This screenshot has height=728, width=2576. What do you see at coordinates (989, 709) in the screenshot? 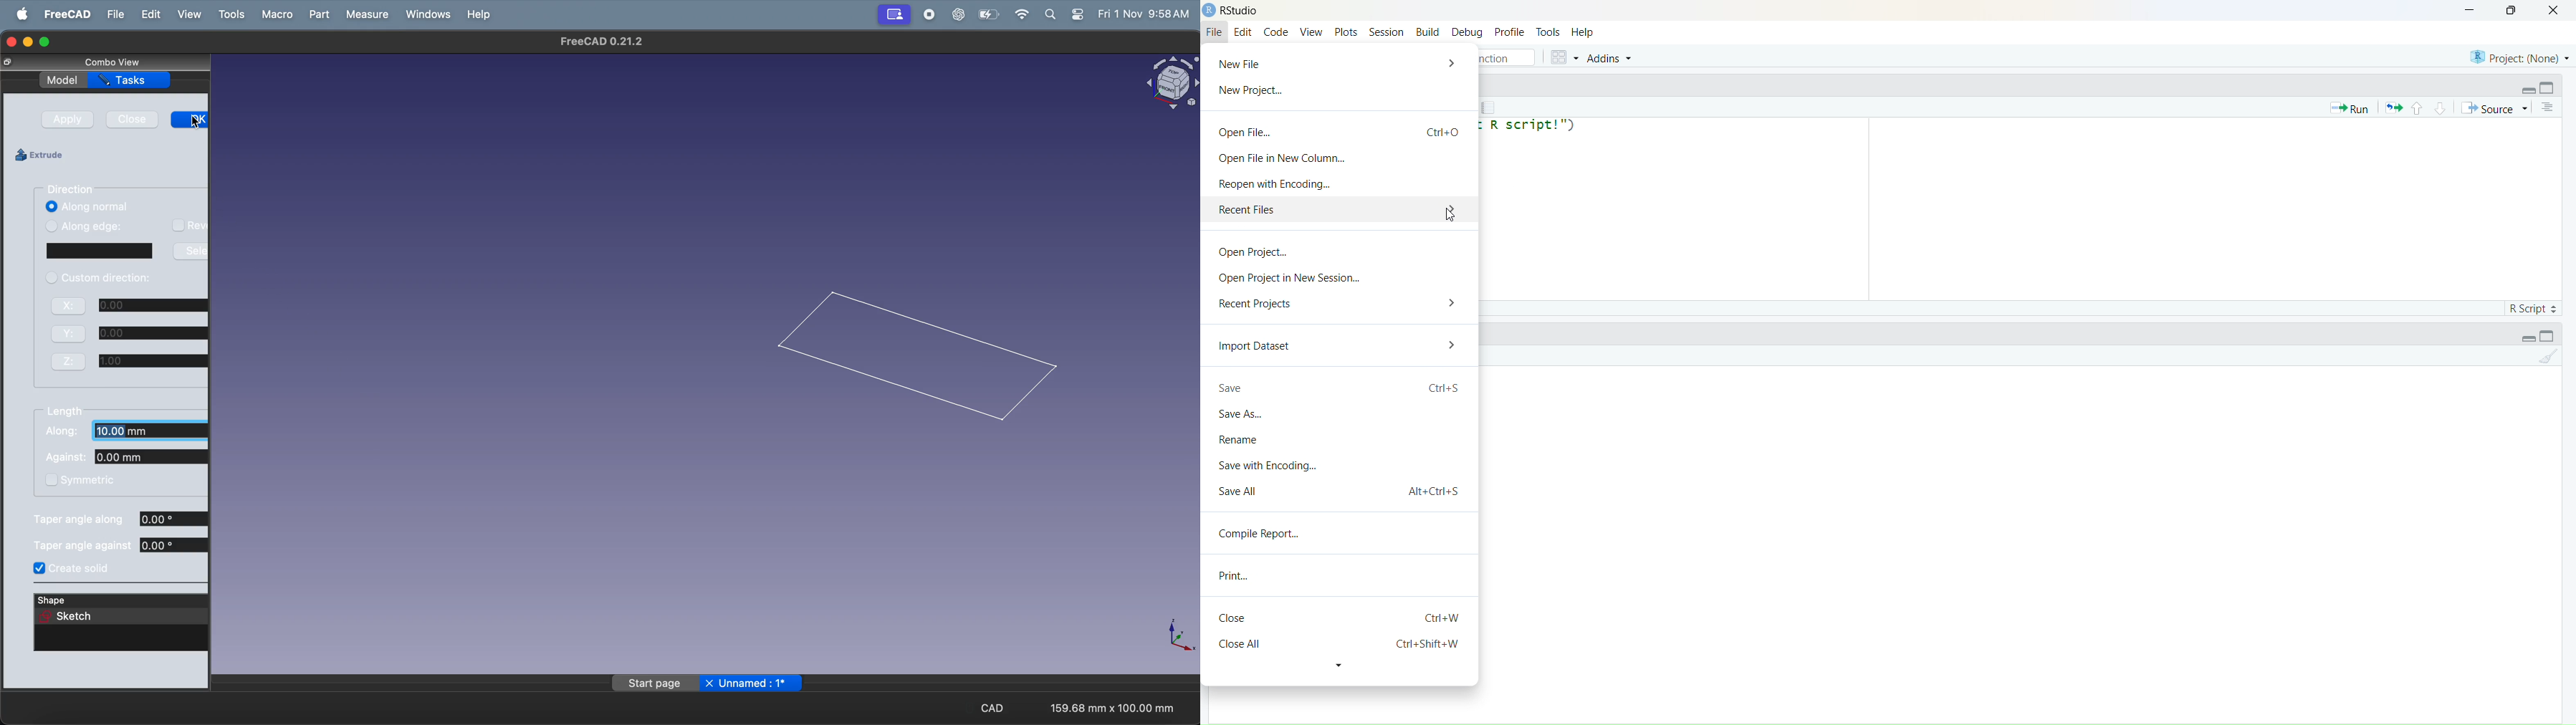
I see `cad` at bounding box center [989, 709].